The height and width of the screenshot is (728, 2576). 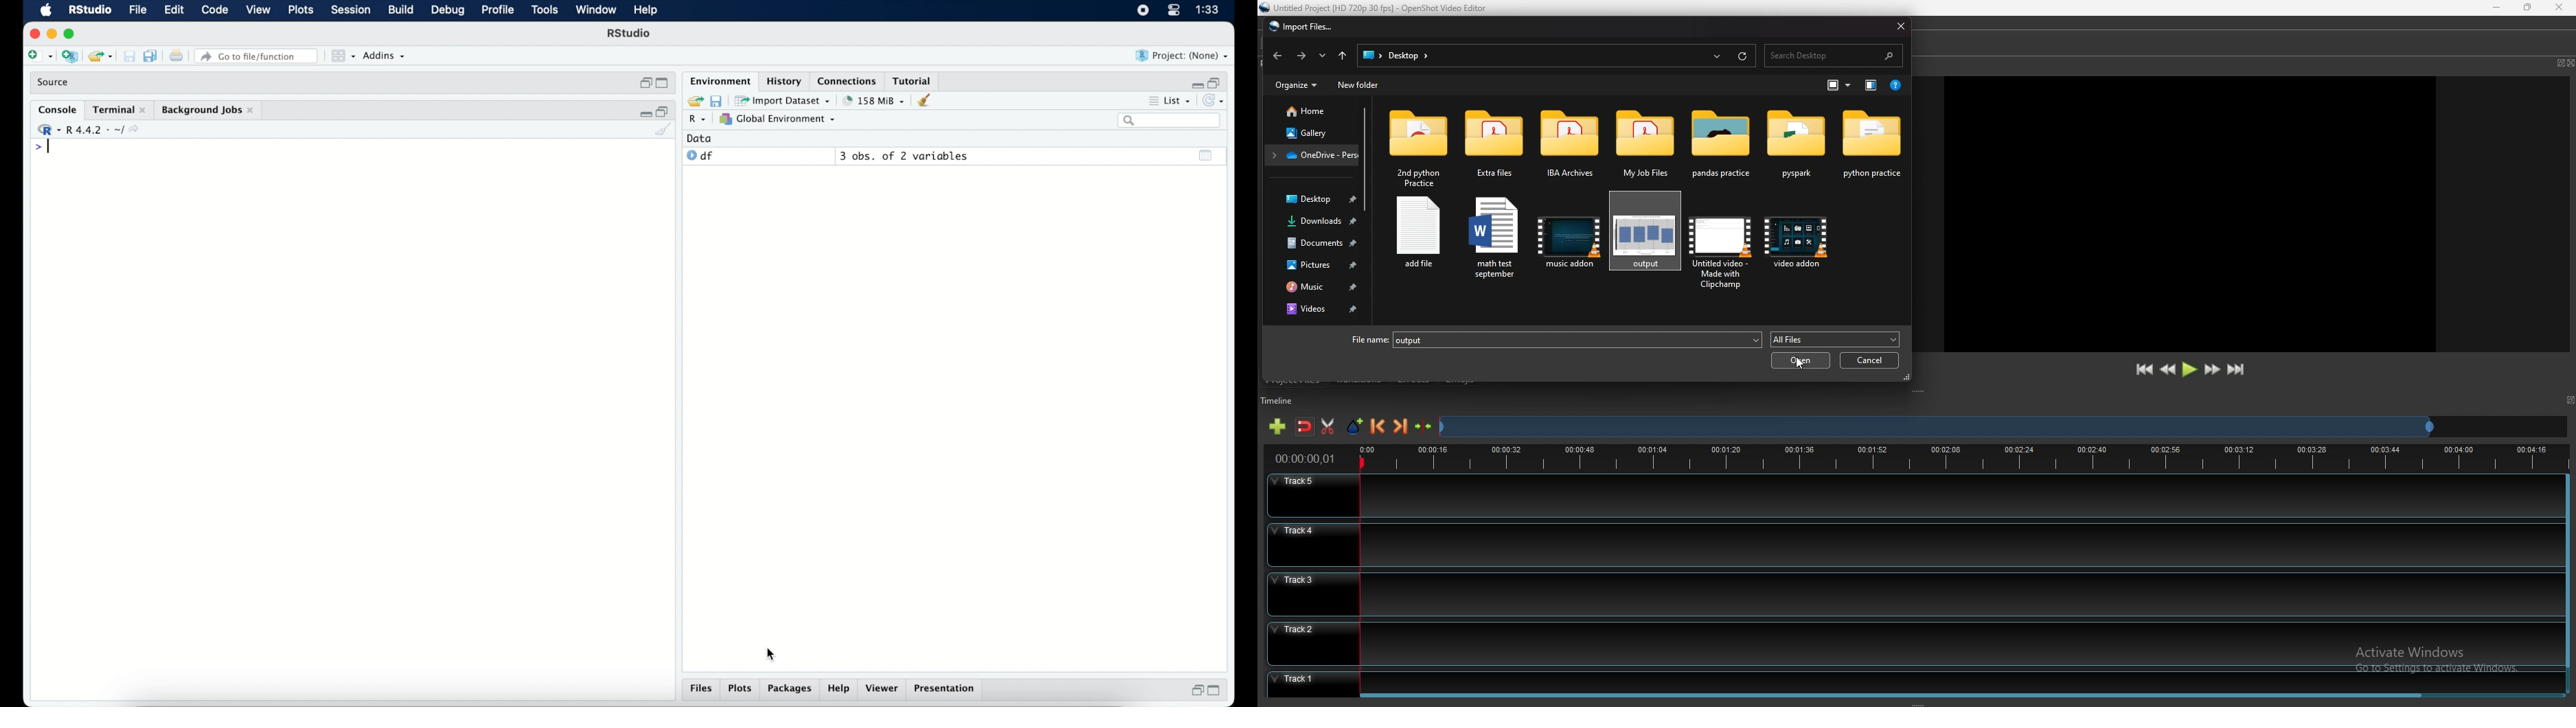 I want to click on screen recorder icon, so click(x=1142, y=10).